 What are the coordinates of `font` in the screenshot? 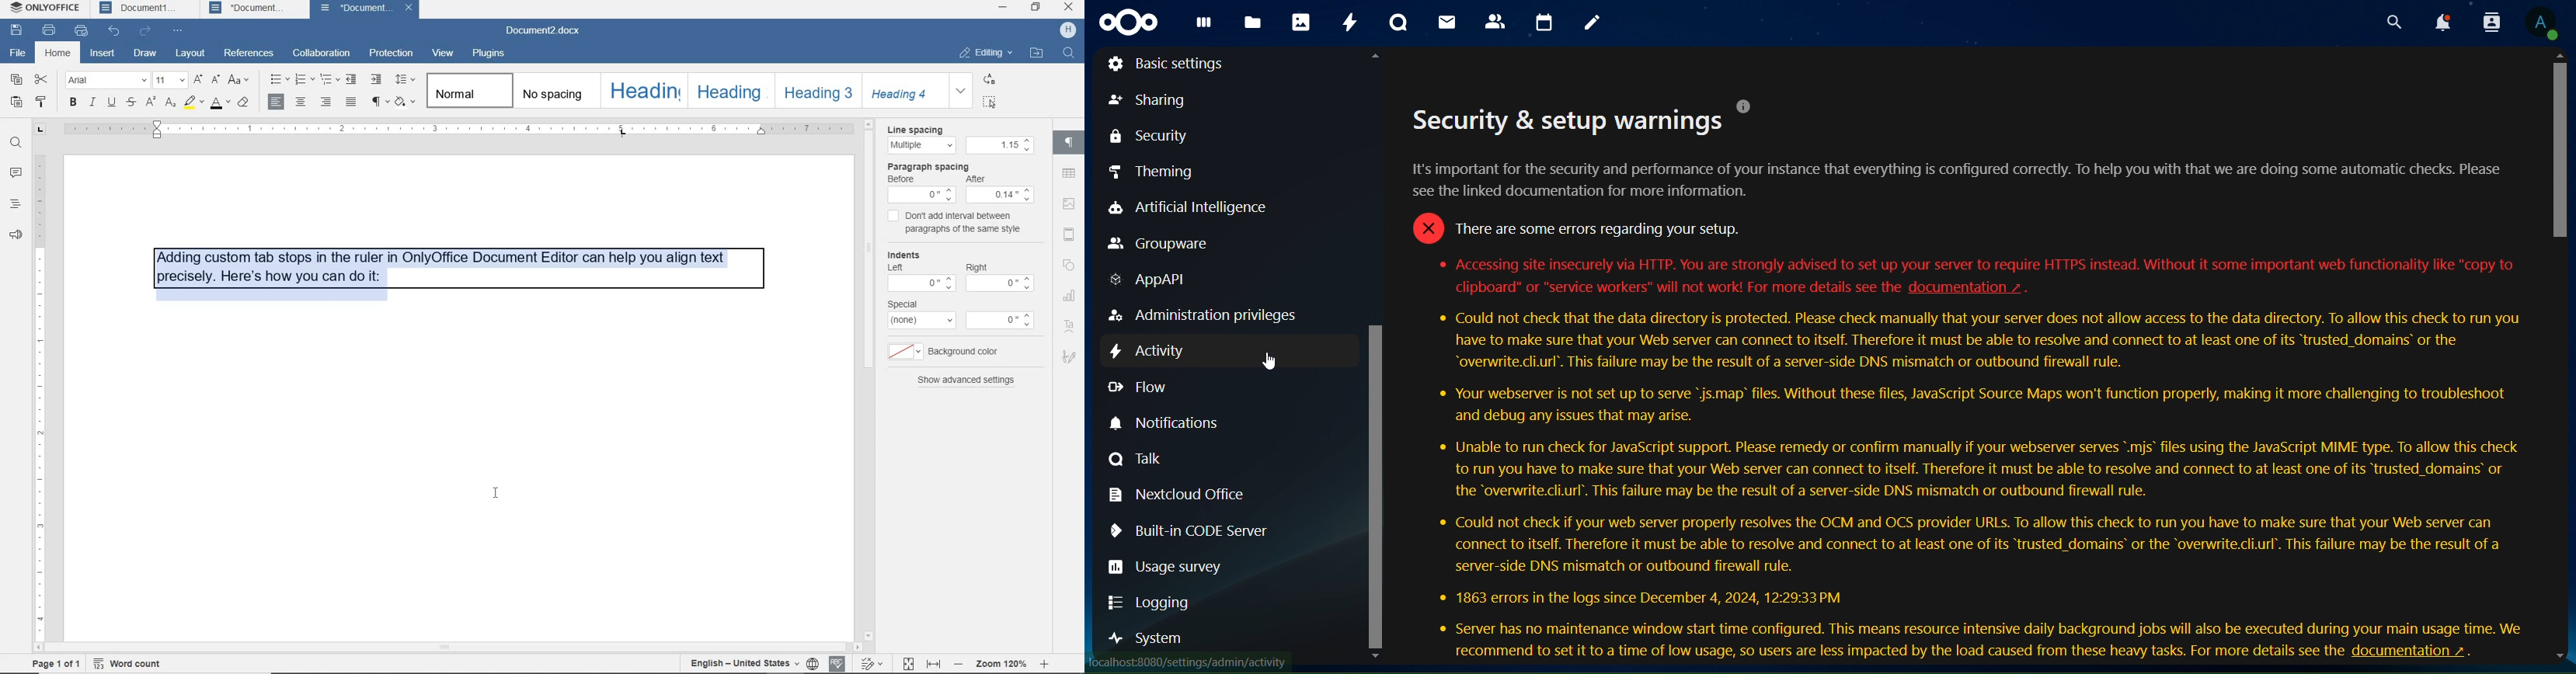 It's located at (107, 80).